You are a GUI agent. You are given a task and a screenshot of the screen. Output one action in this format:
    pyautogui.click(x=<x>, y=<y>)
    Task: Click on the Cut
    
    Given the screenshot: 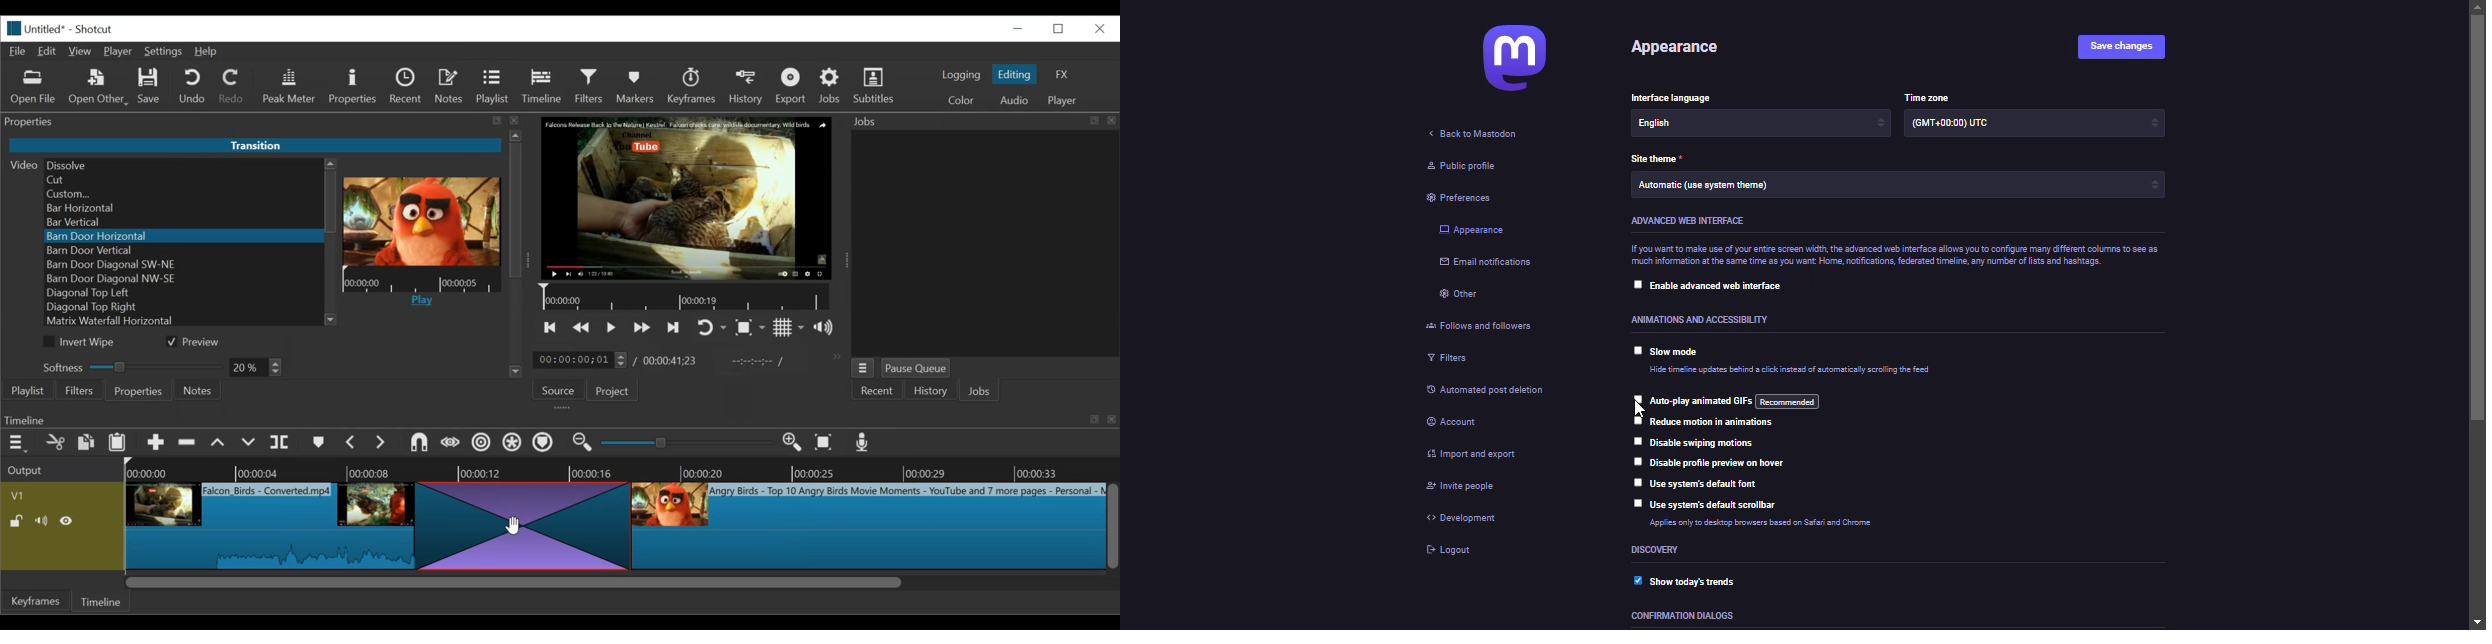 What is the action you would take?
    pyautogui.click(x=183, y=180)
    